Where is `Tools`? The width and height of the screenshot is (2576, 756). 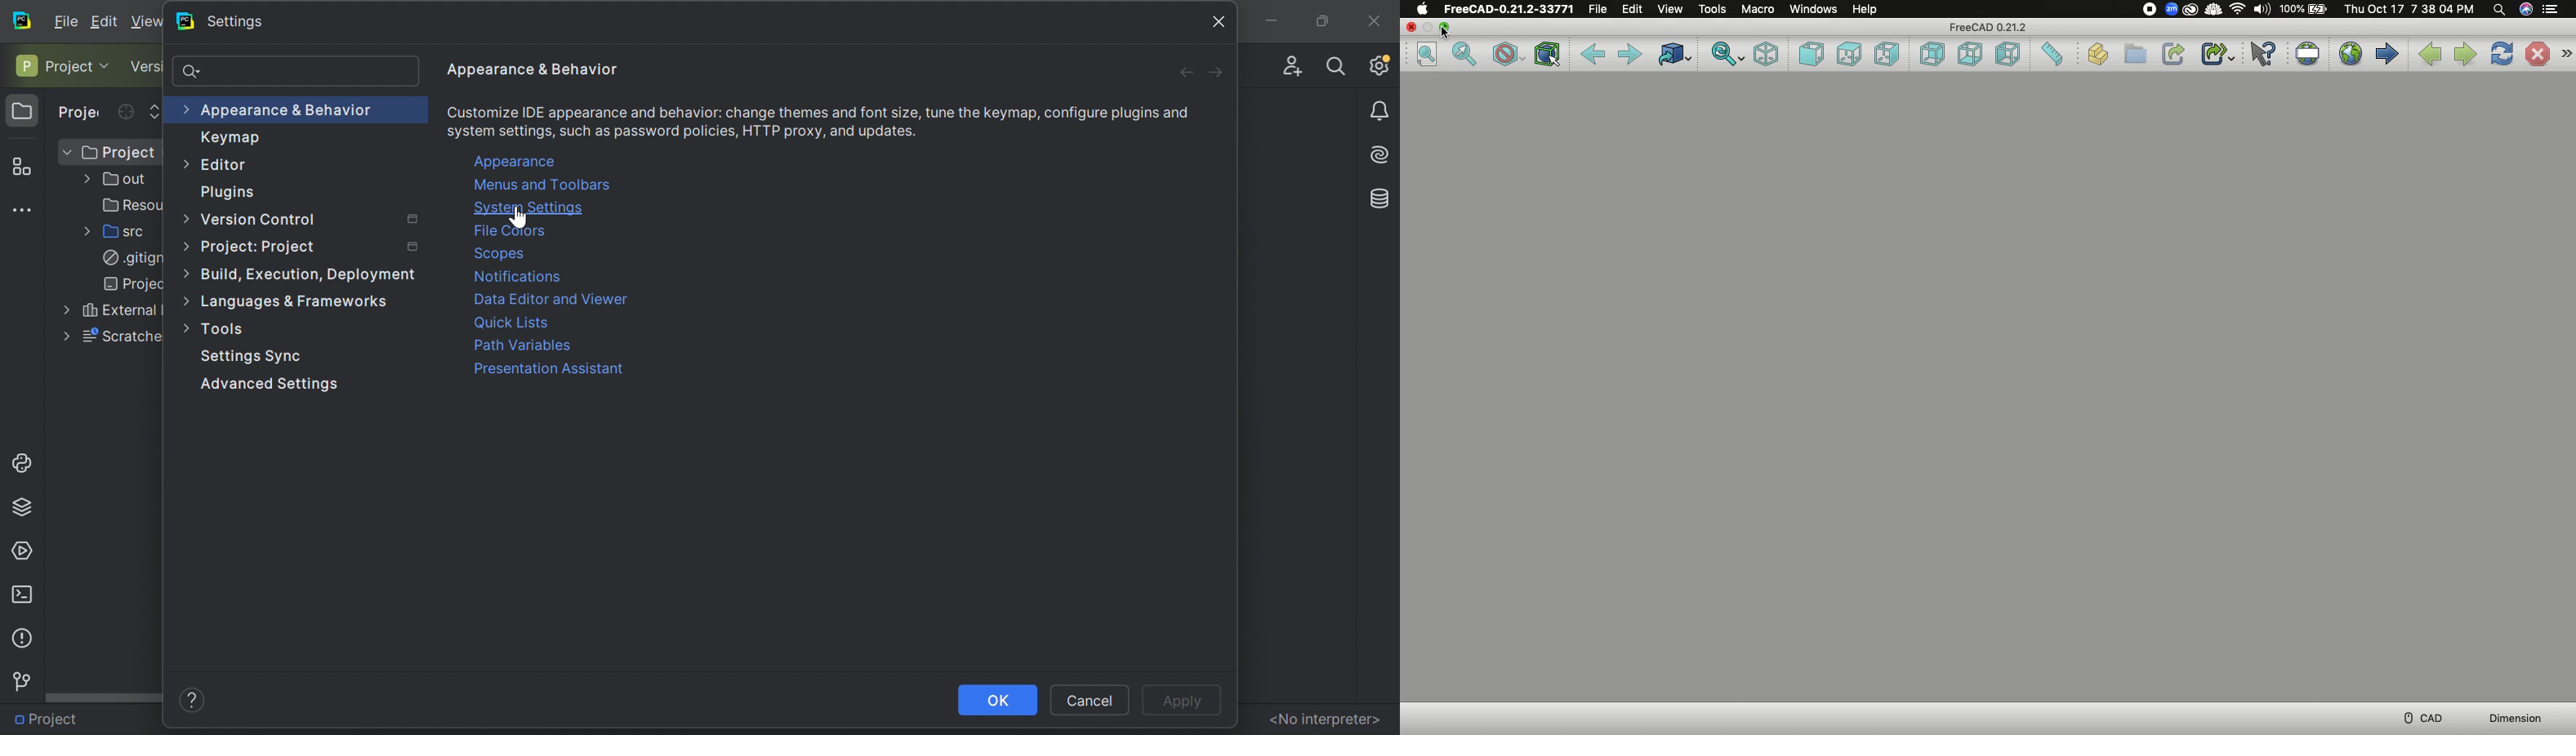
Tools is located at coordinates (1711, 9).